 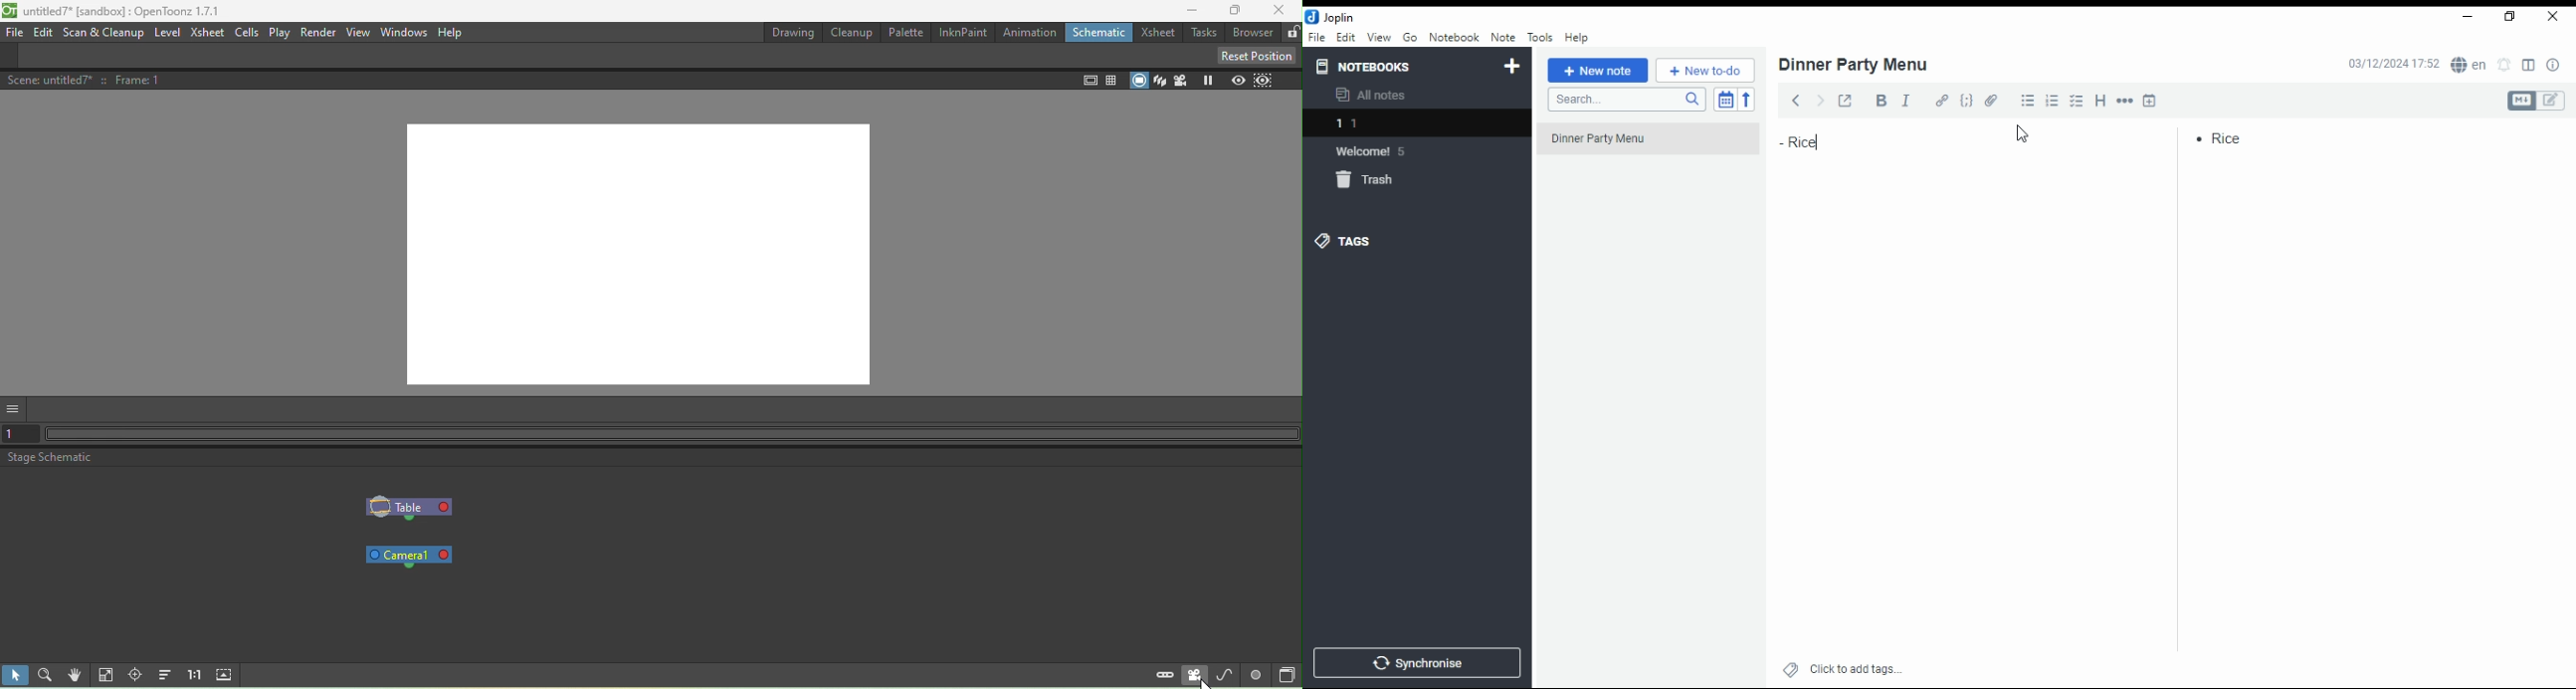 What do you see at coordinates (1819, 98) in the screenshot?
I see `forward` at bounding box center [1819, 98].